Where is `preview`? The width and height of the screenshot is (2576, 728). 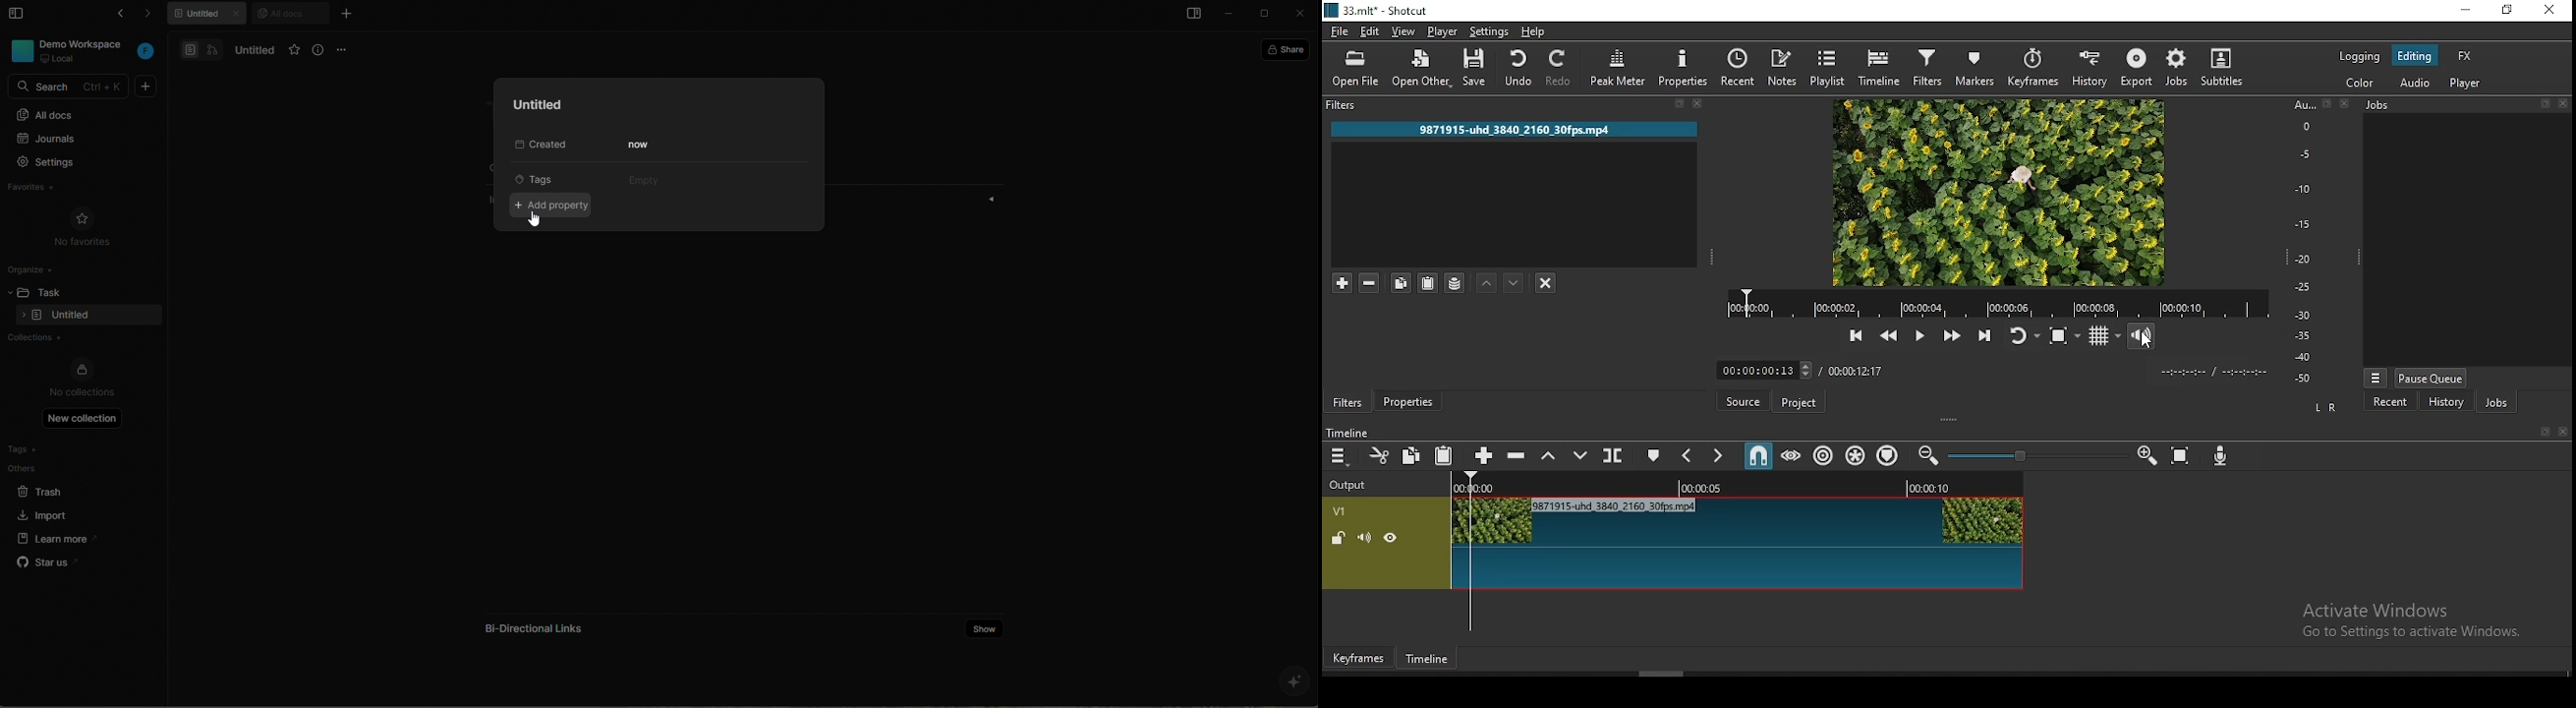
preview is located at coordinates (1994, 192).